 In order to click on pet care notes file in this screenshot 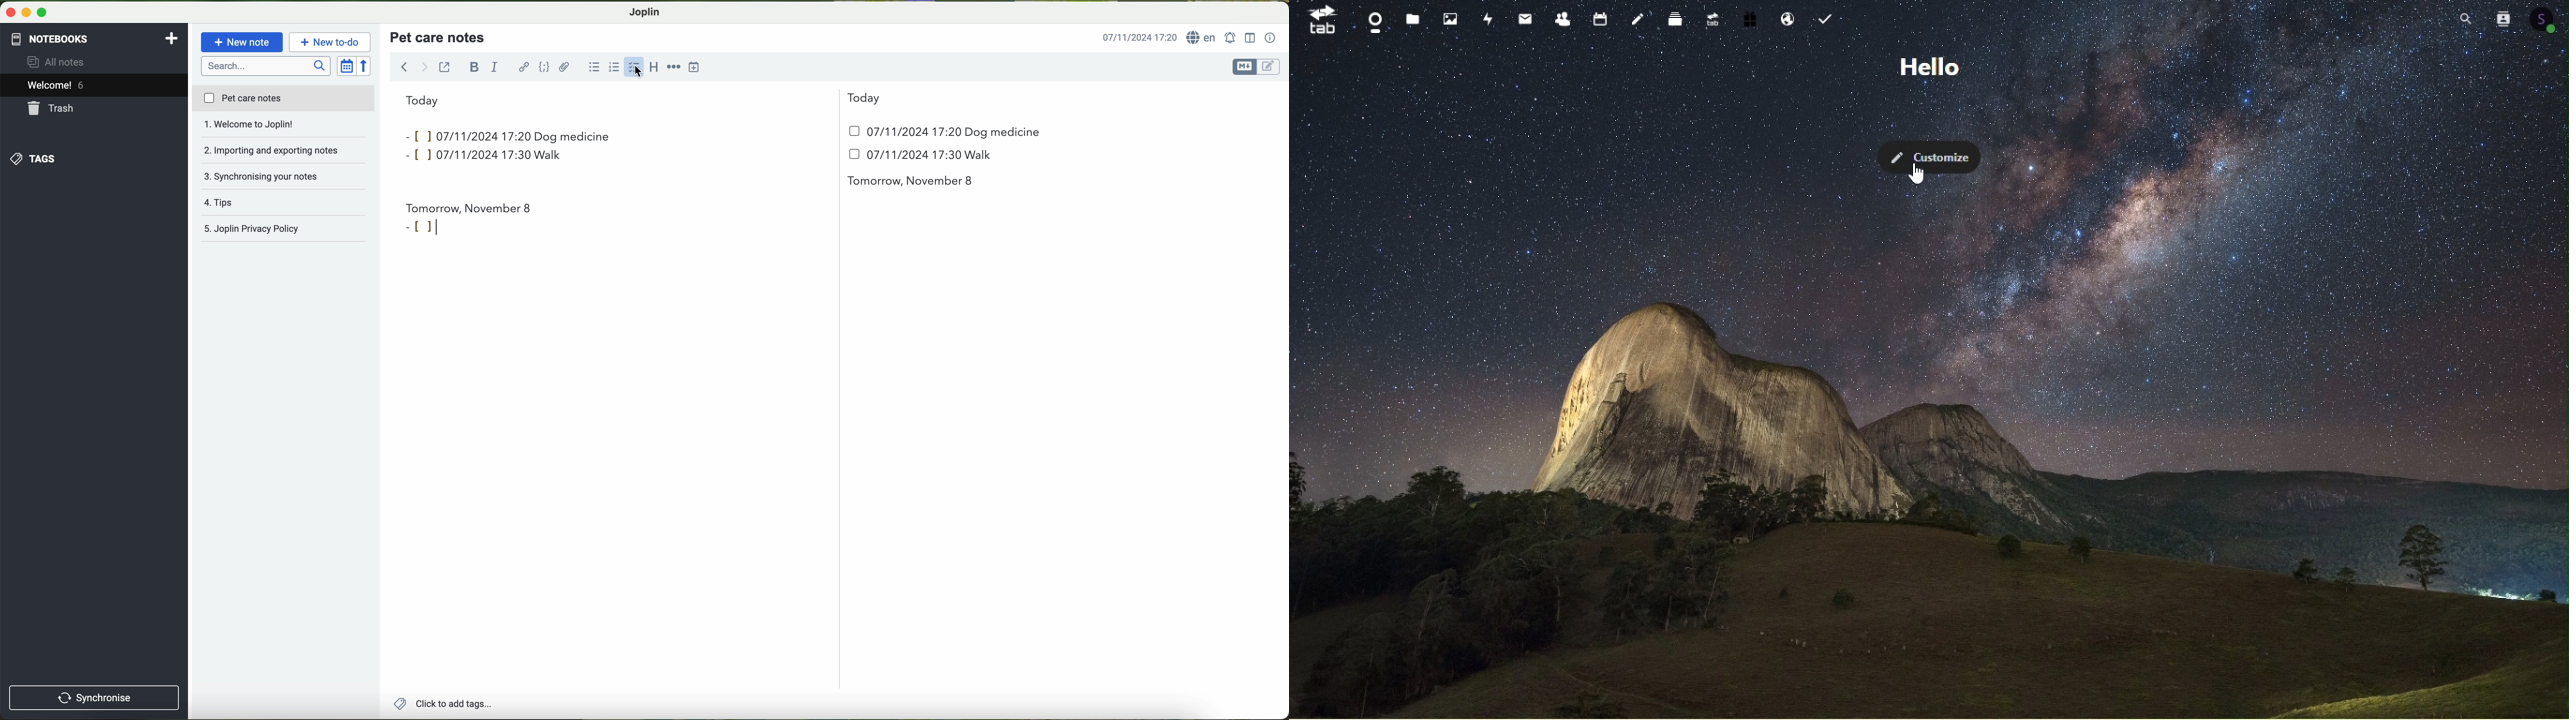, I will do `click(283, 99)`.